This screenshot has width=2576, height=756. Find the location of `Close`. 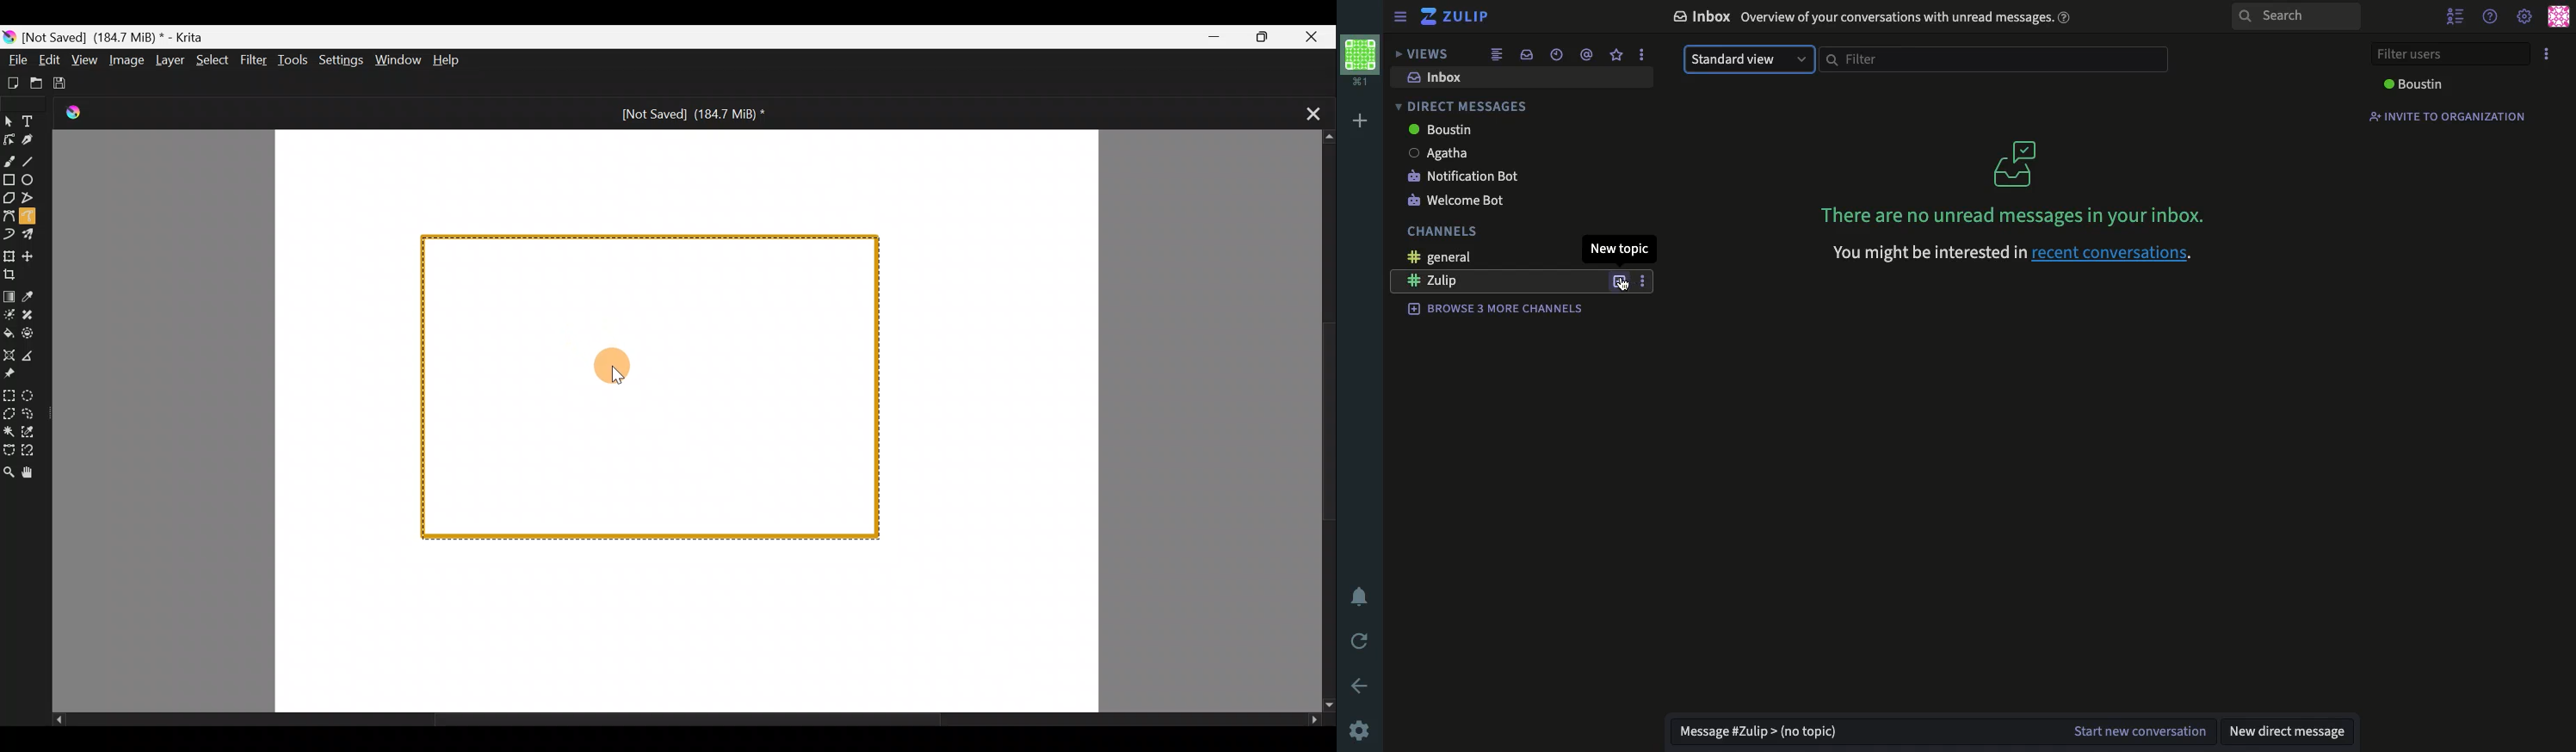

Close is located at coordinates (1313, 36).